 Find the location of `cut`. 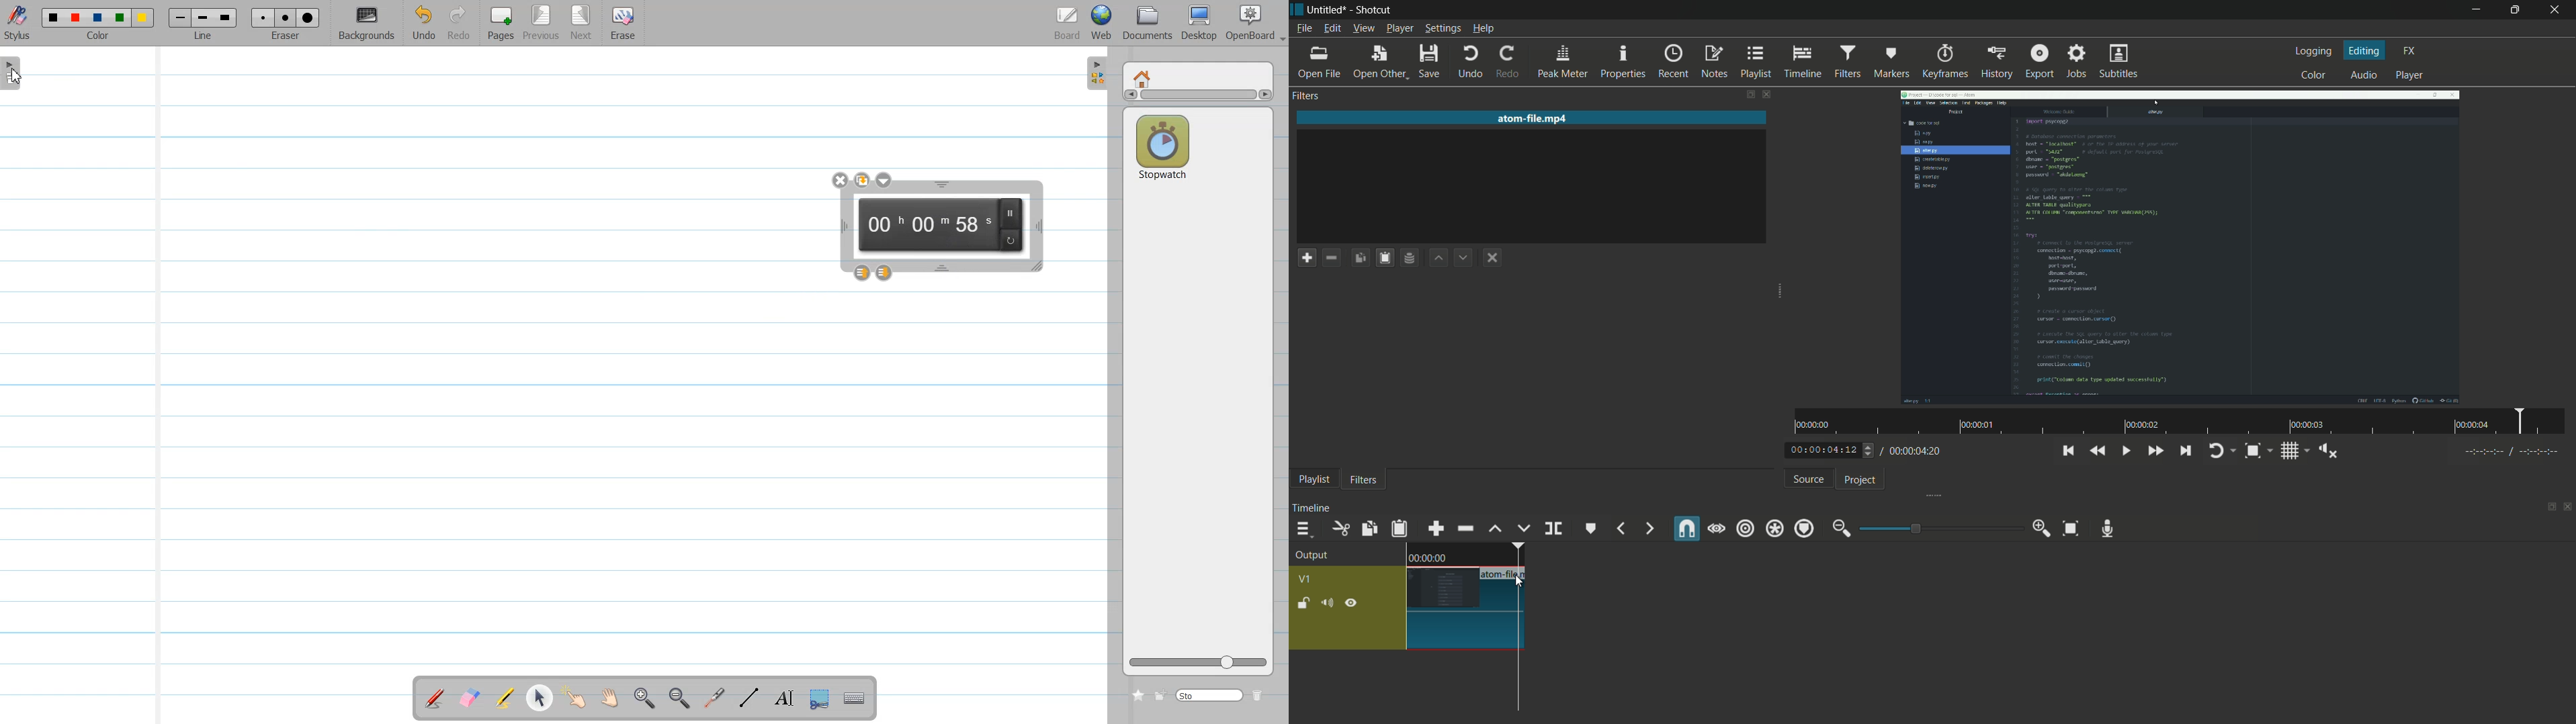

cut is located at coordinates (1338, 530).